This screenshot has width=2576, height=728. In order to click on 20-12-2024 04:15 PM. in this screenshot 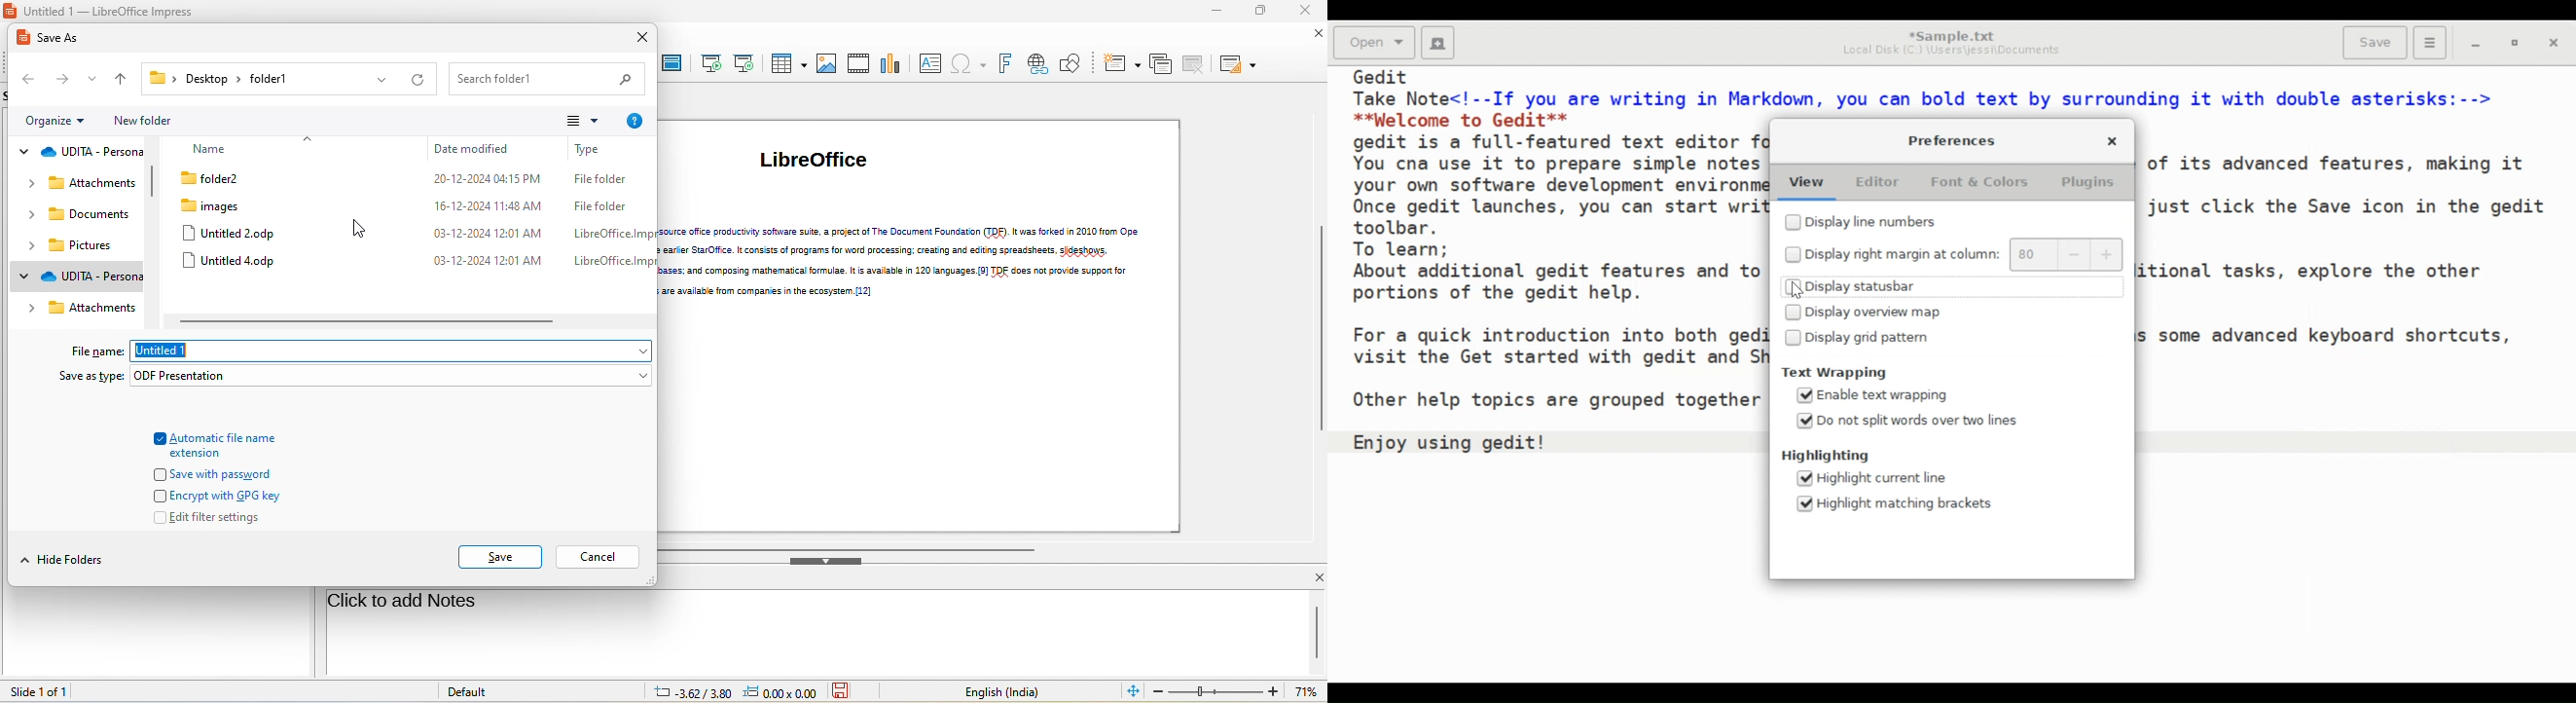, I will do `click(475, 180)`.